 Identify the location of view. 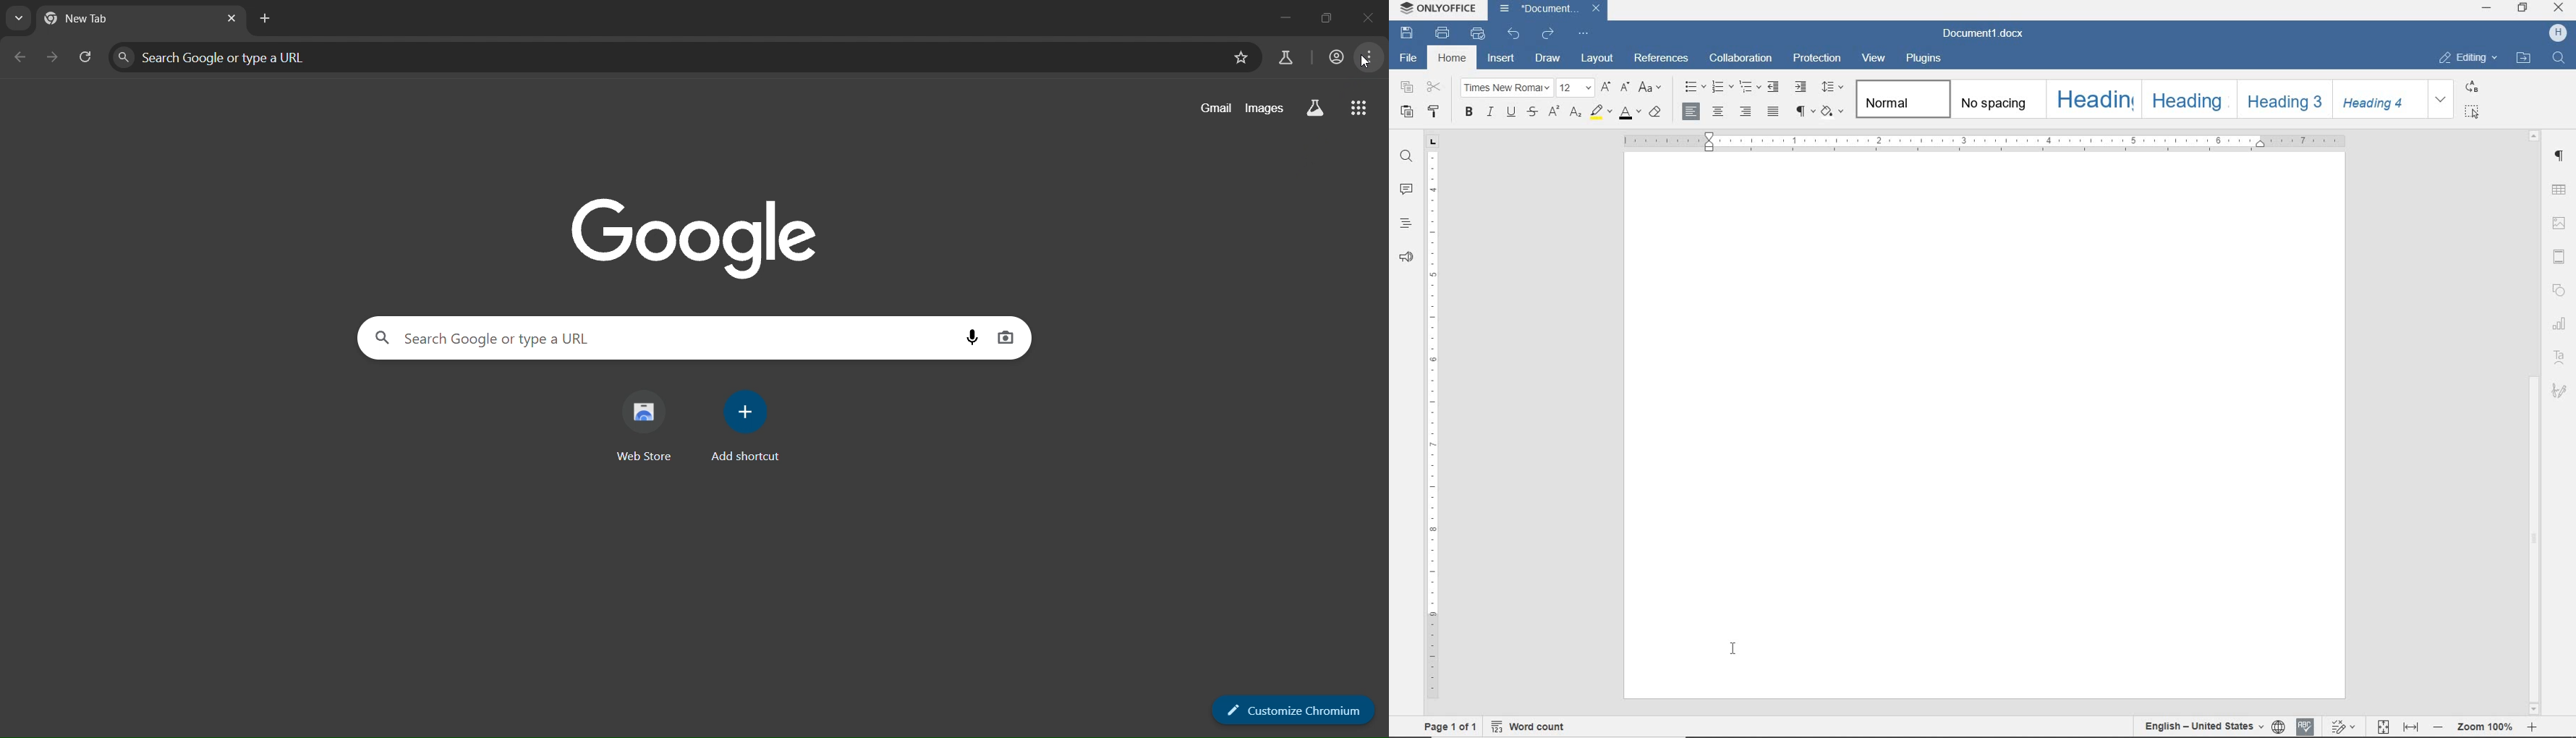
(1874, 57).